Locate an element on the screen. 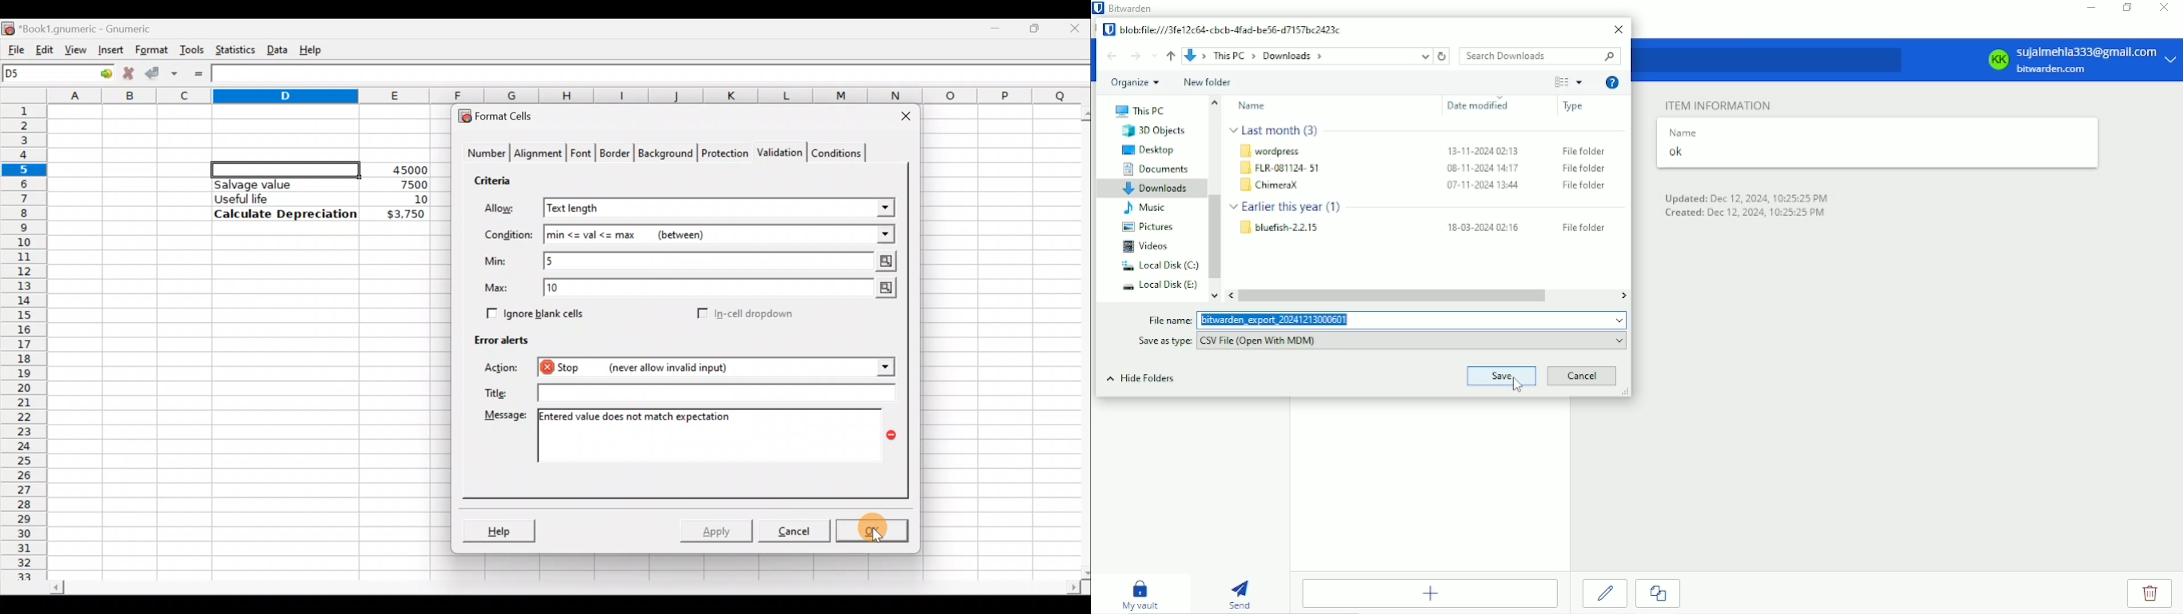 The width and height of the screenshot is (2184, 616). Edit is located at coordinates (44, 47).